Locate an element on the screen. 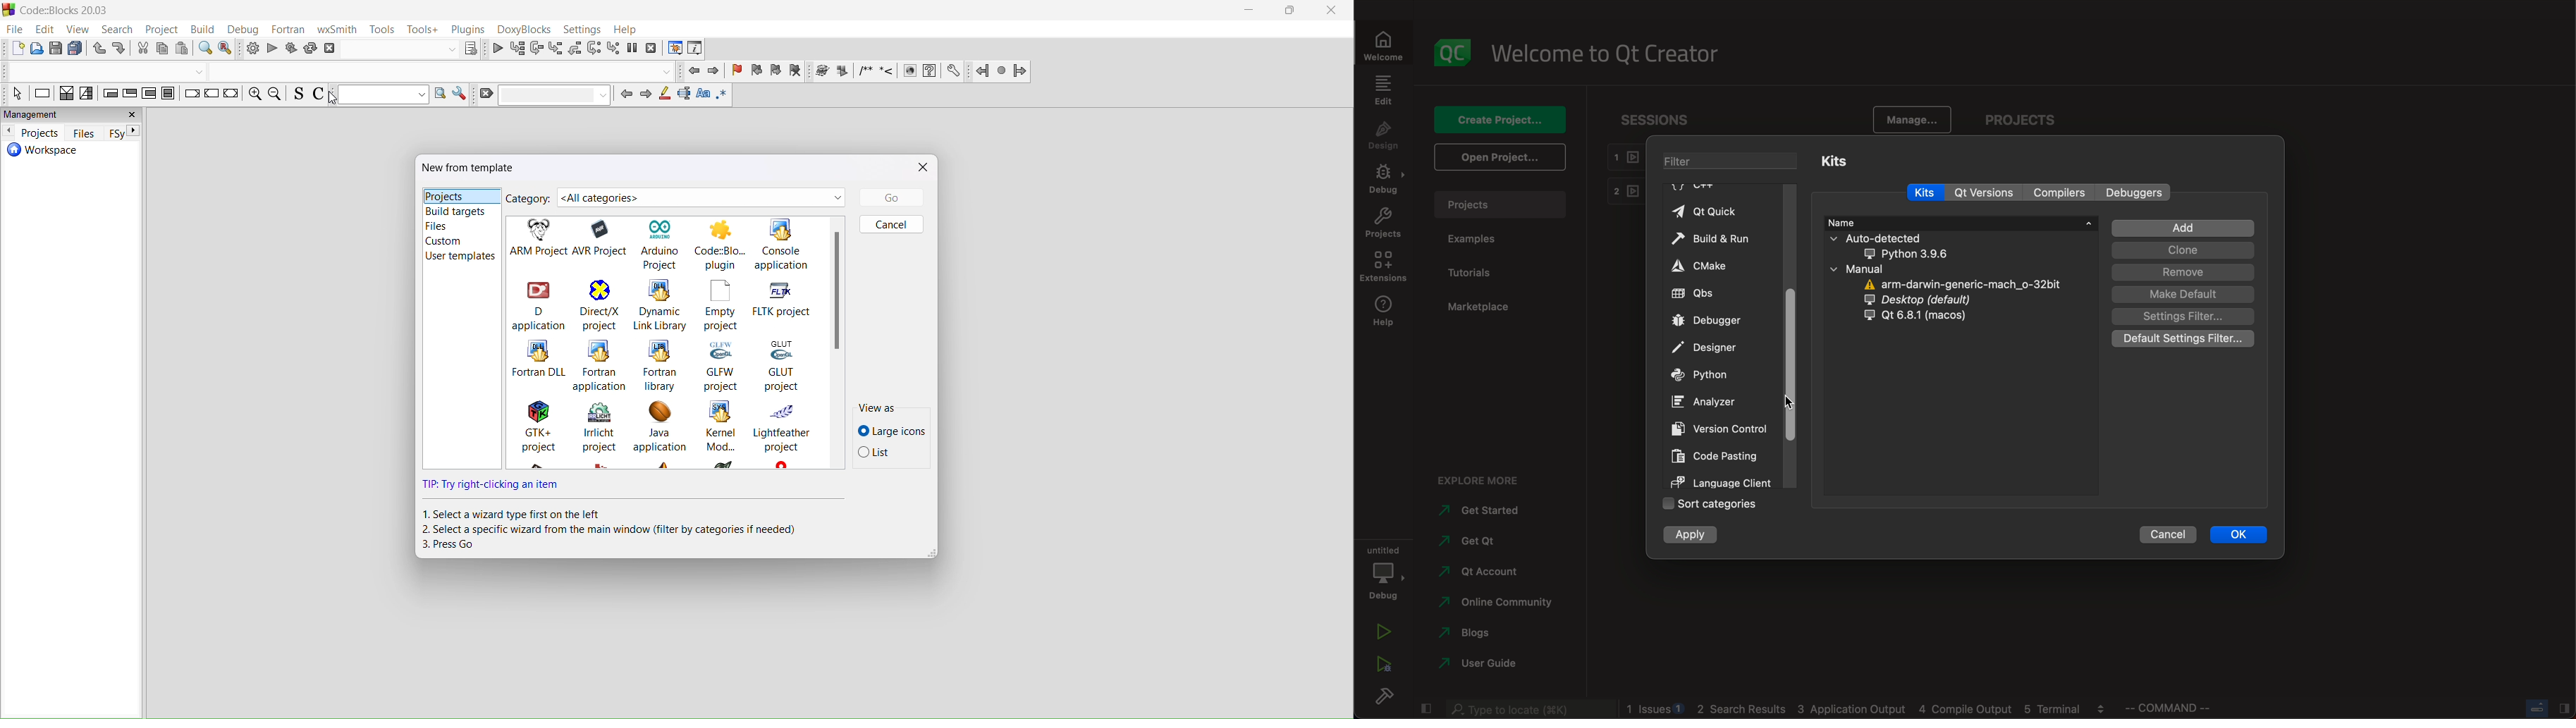 This screenshot has width=2576, height=728. FSy is located at coordinates (123, 133).